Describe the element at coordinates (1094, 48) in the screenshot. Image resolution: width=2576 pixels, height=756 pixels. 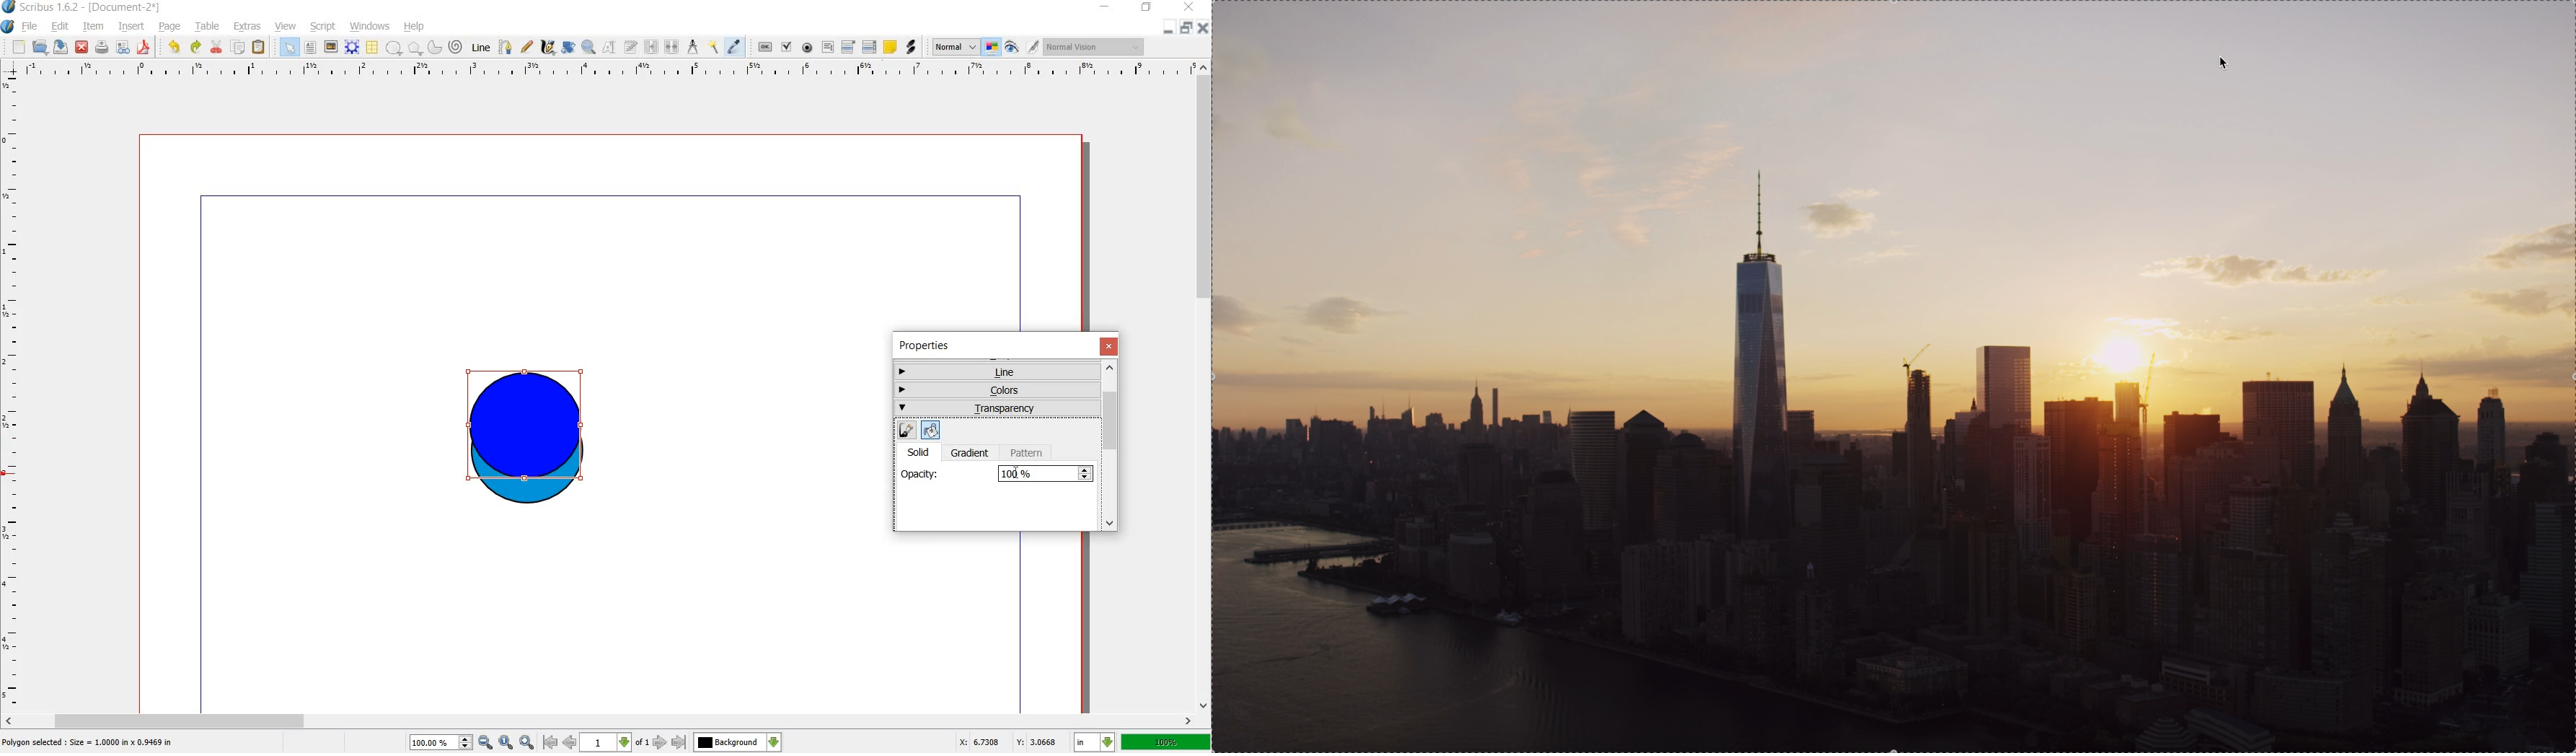
I see `normal vision ` at that location.